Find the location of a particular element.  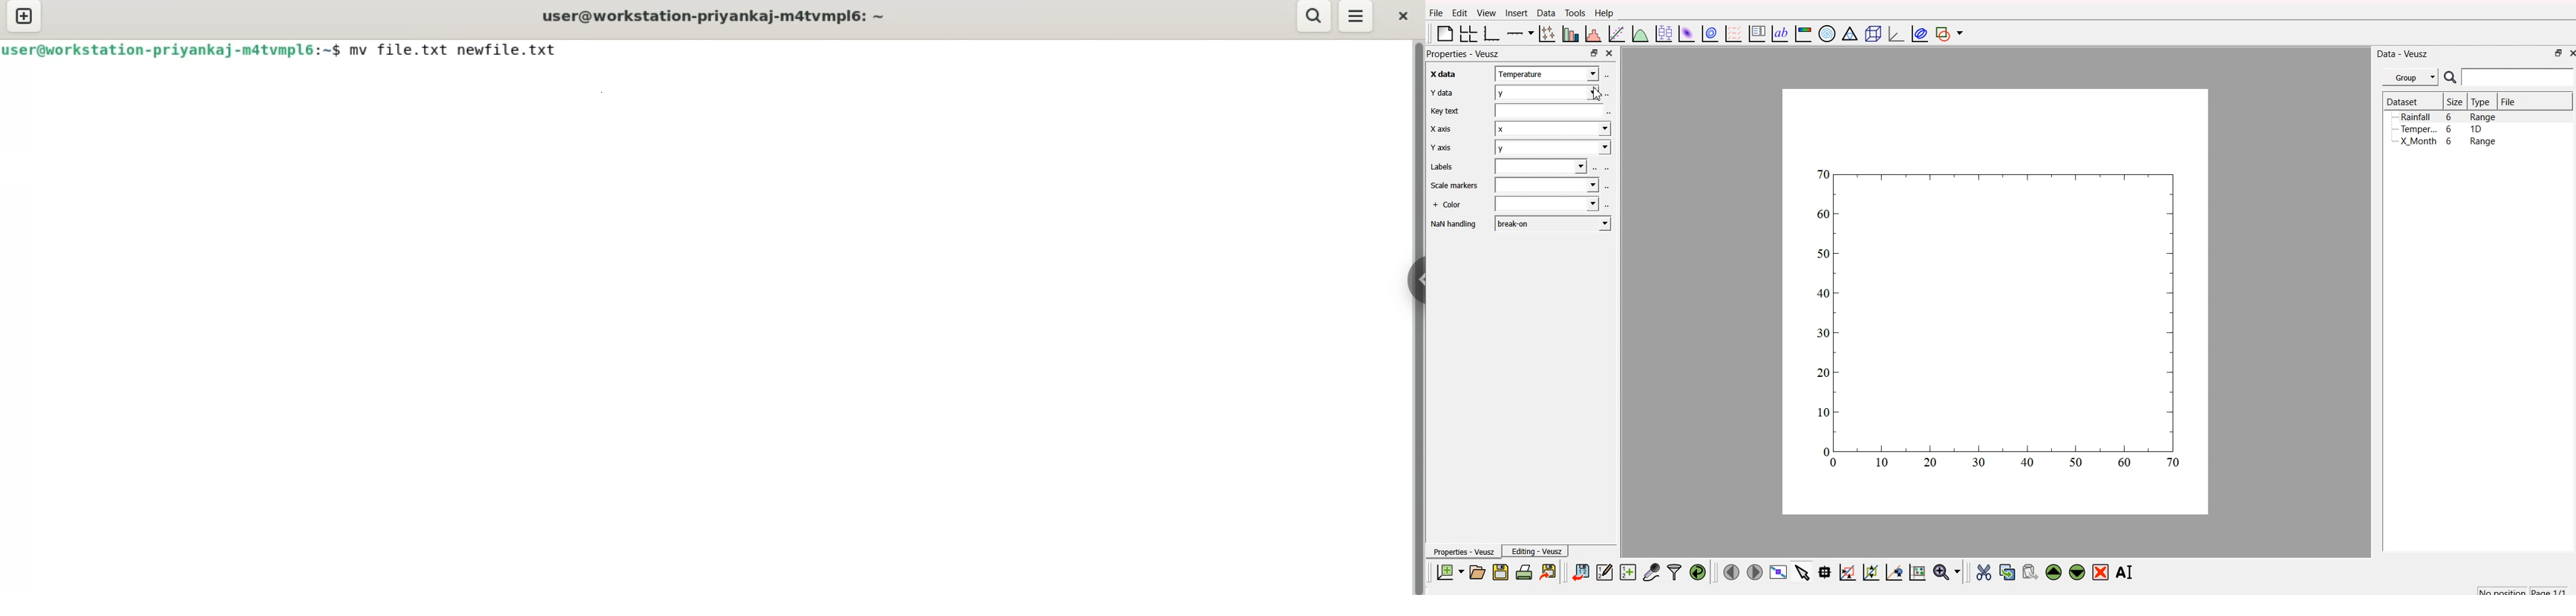

reload linked dataset is located at coordinates (1697, 570).